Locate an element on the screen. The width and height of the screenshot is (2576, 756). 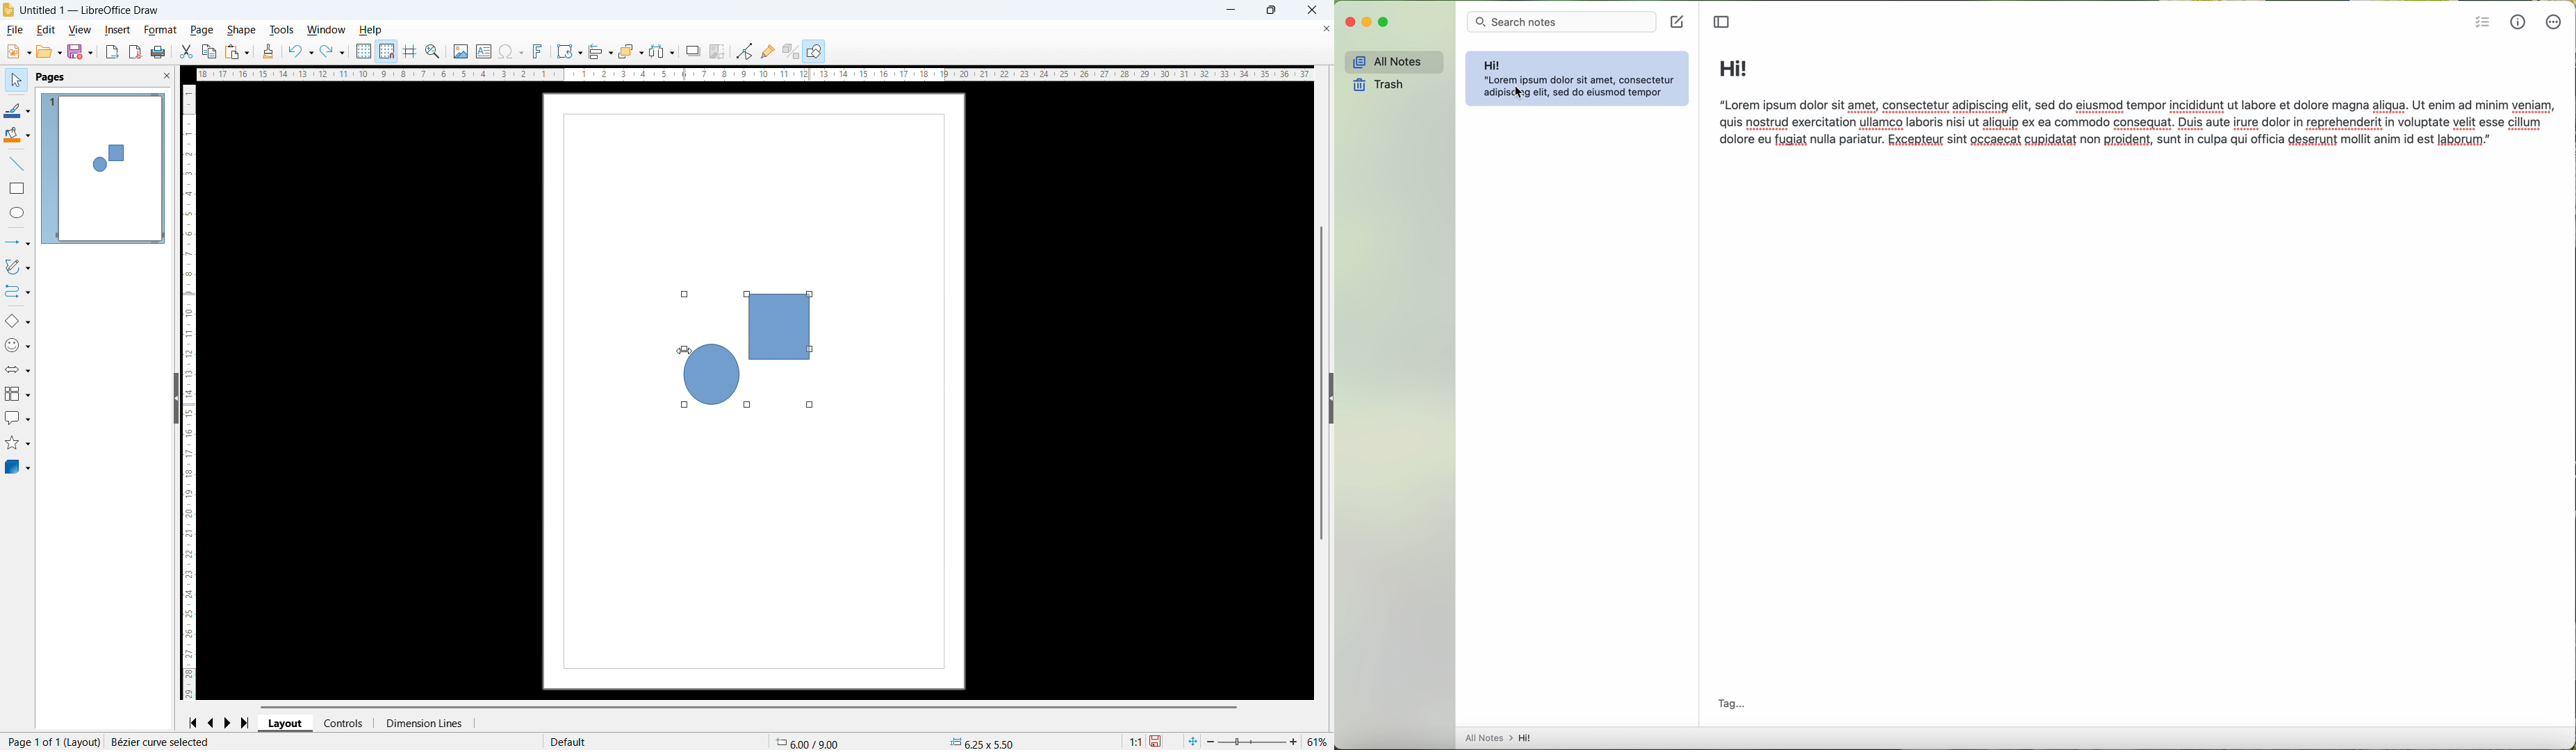
open  is located at coordinates (49, 52).